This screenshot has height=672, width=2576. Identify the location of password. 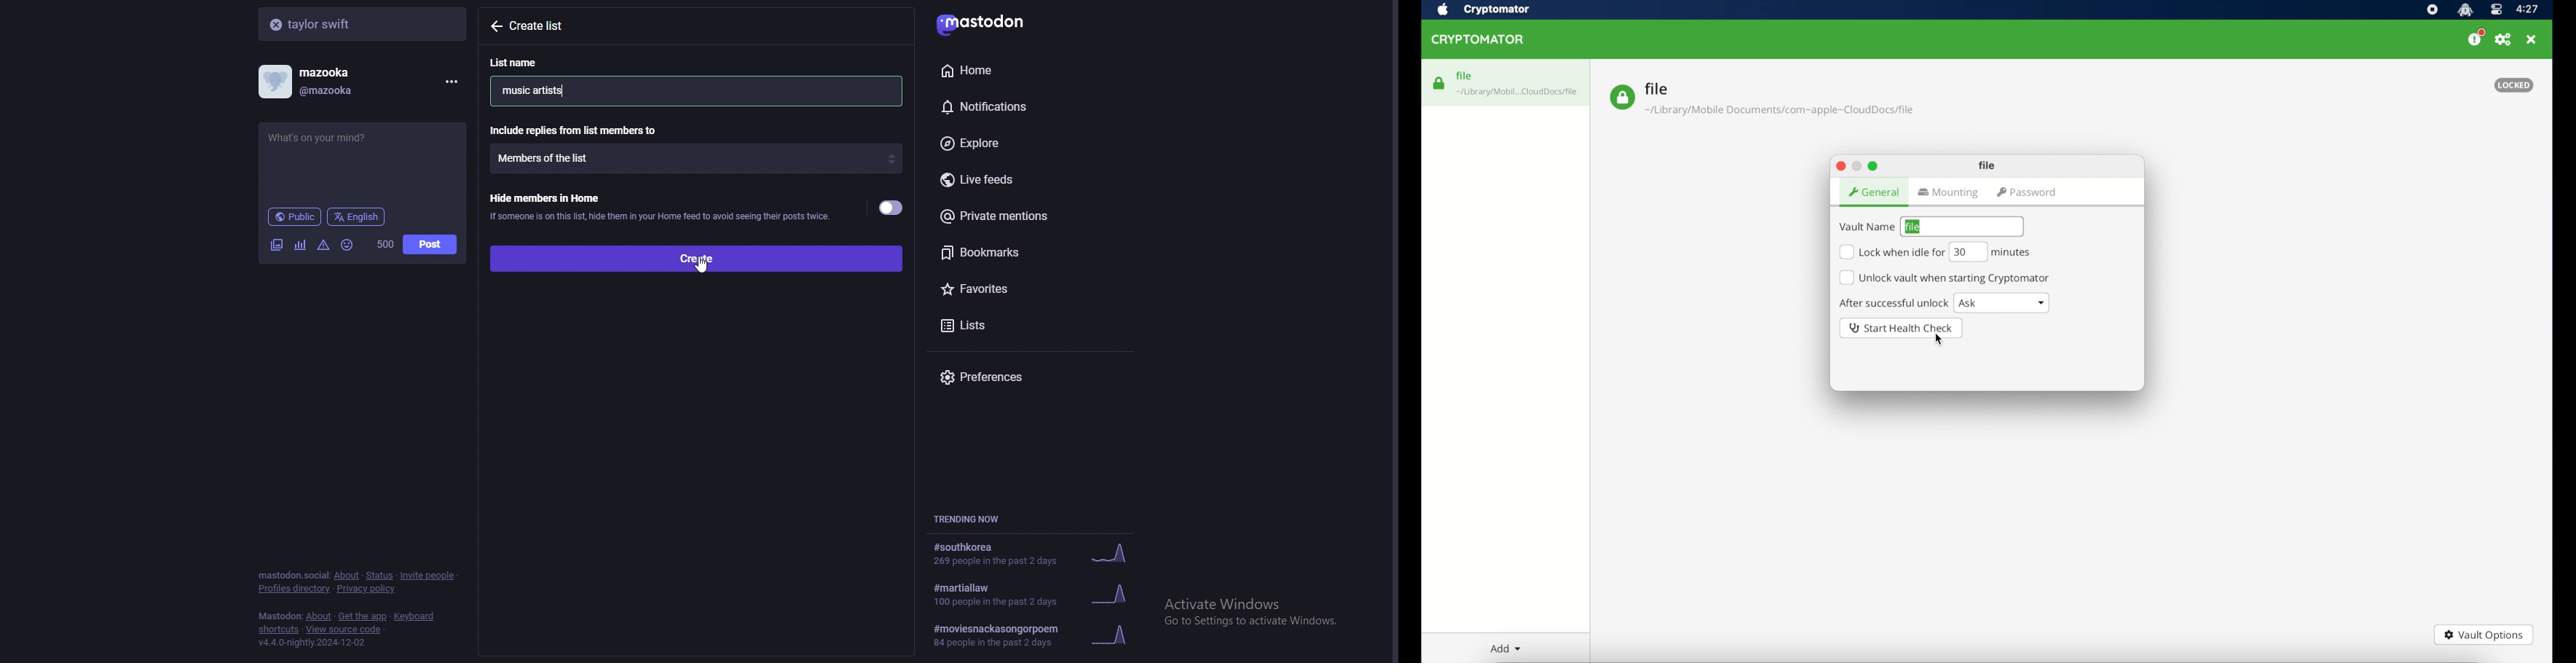
(2029, 193).